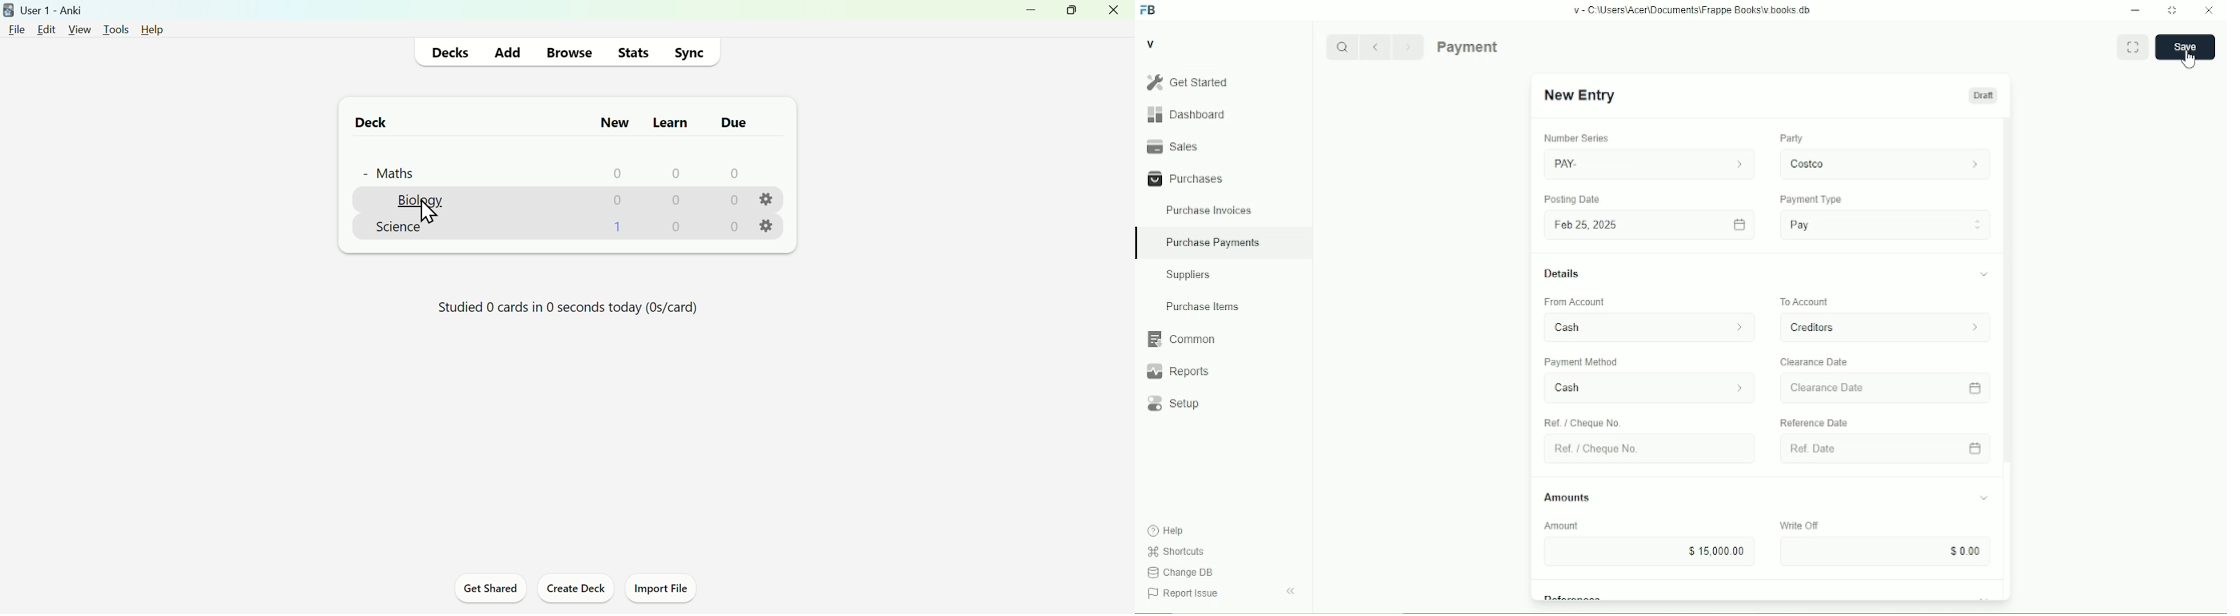  Describe the element at coordinates (2135, 10) in the screenshot. I see `Minimize` at that location.